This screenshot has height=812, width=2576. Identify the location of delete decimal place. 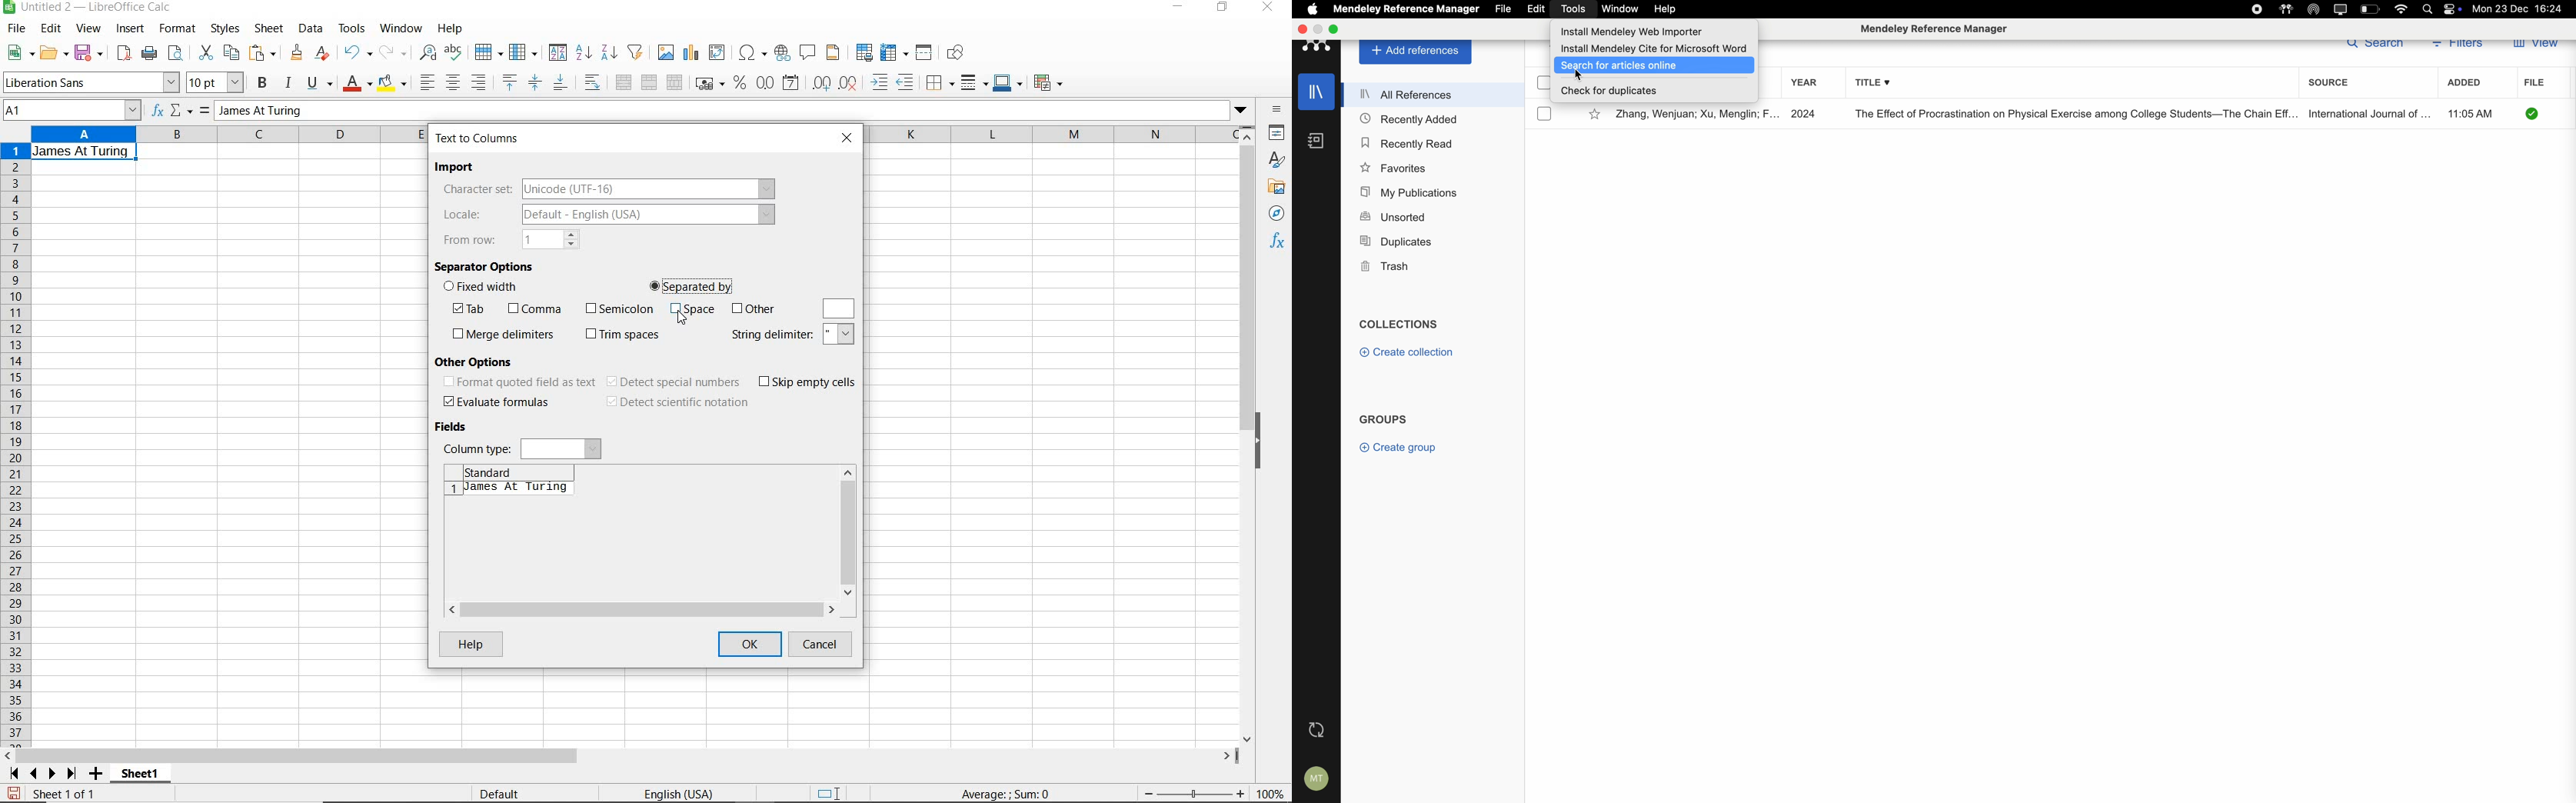
(851, 83).